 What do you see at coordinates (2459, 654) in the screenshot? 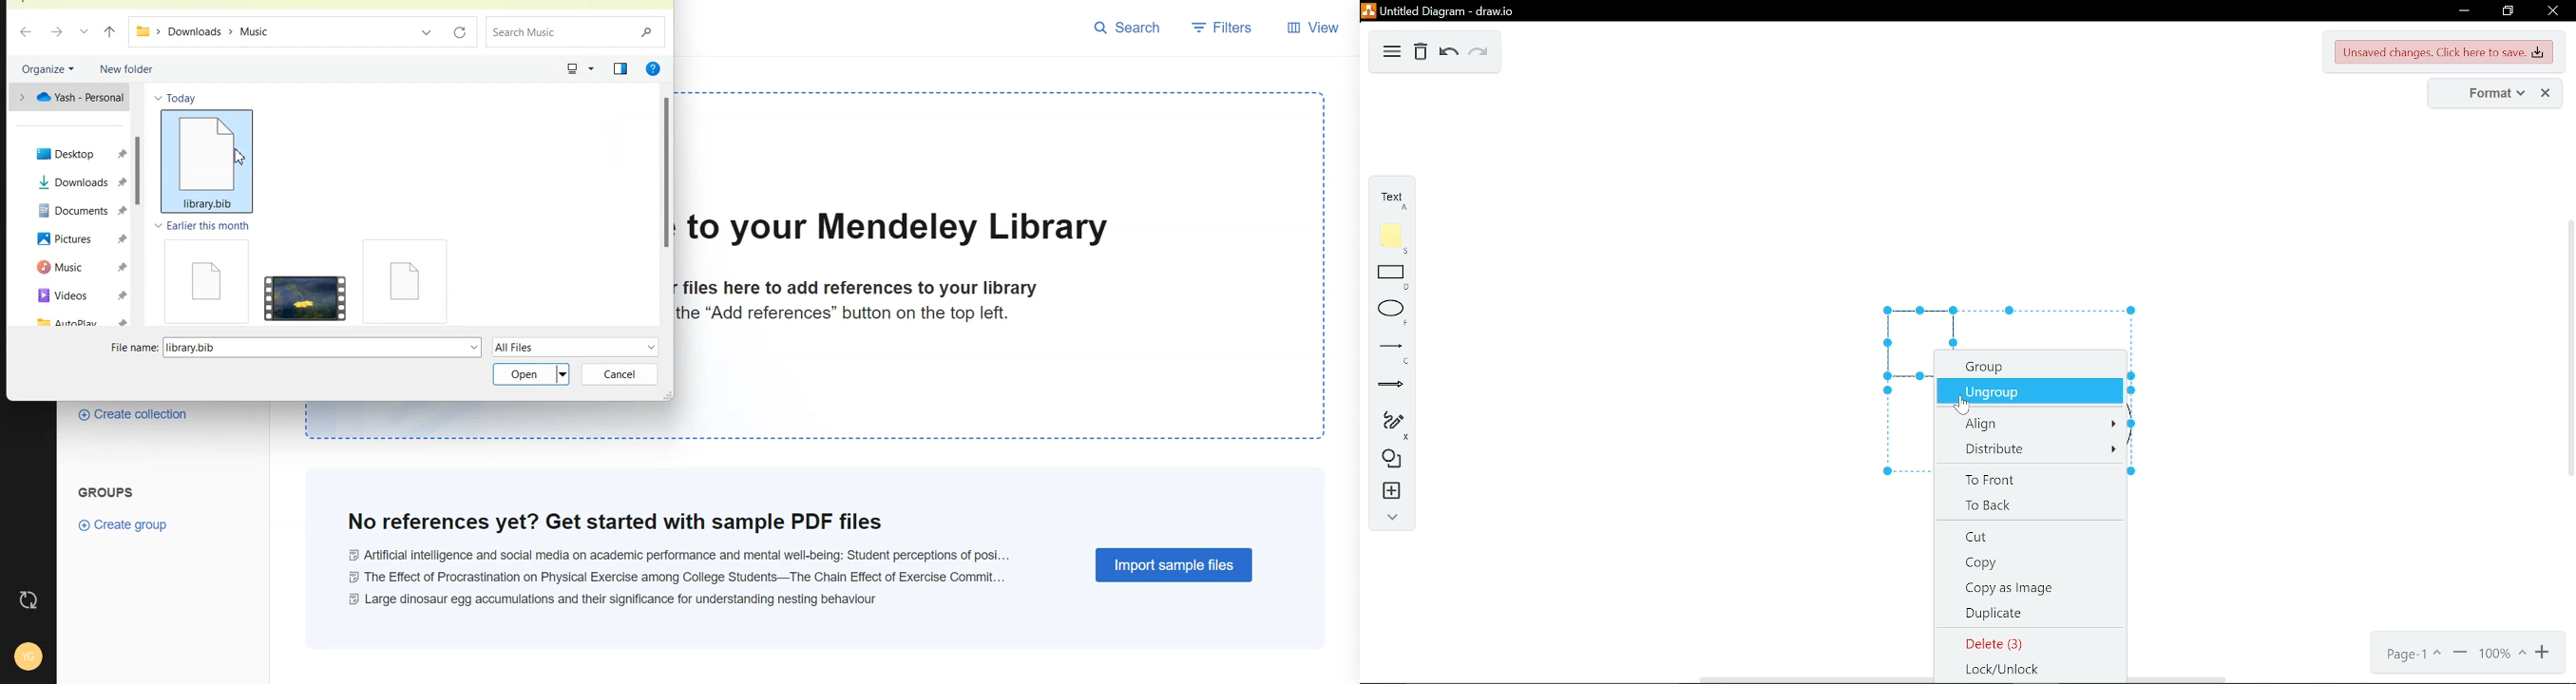
I see `zoom out` at bounding box center [2459, 654].